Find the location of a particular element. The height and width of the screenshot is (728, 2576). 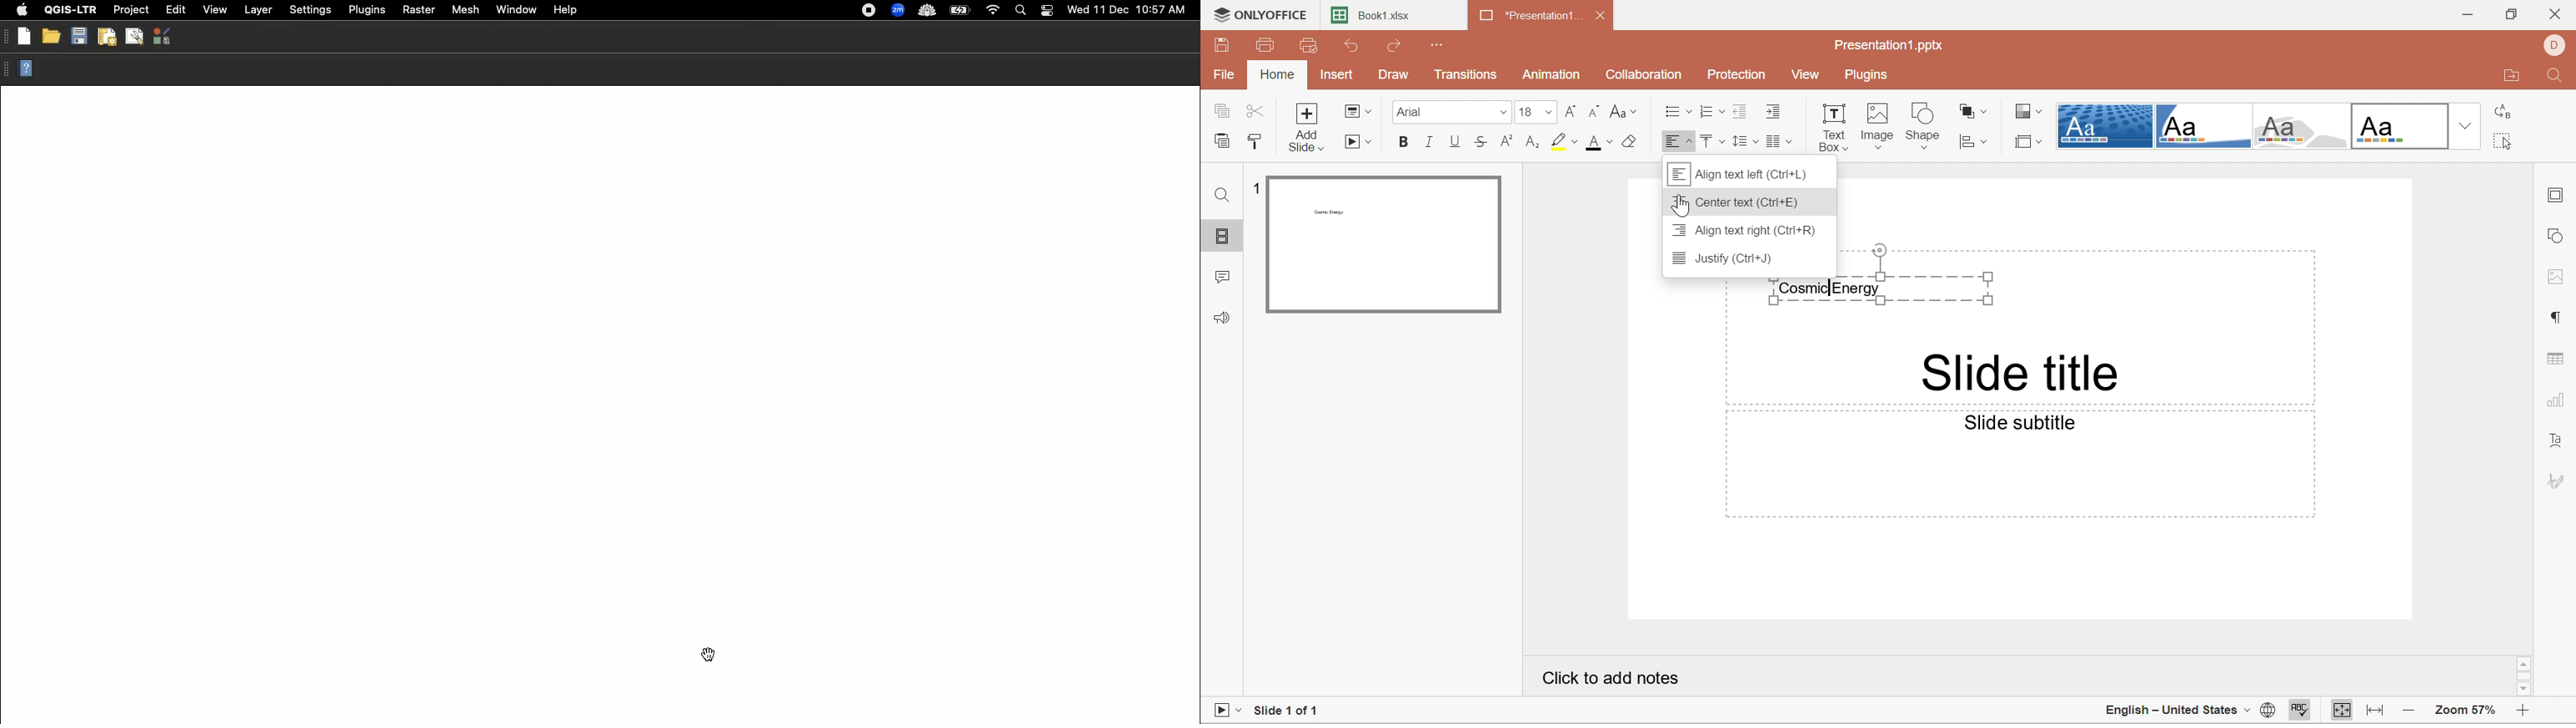

Layer is located at coordinates (258, 10).